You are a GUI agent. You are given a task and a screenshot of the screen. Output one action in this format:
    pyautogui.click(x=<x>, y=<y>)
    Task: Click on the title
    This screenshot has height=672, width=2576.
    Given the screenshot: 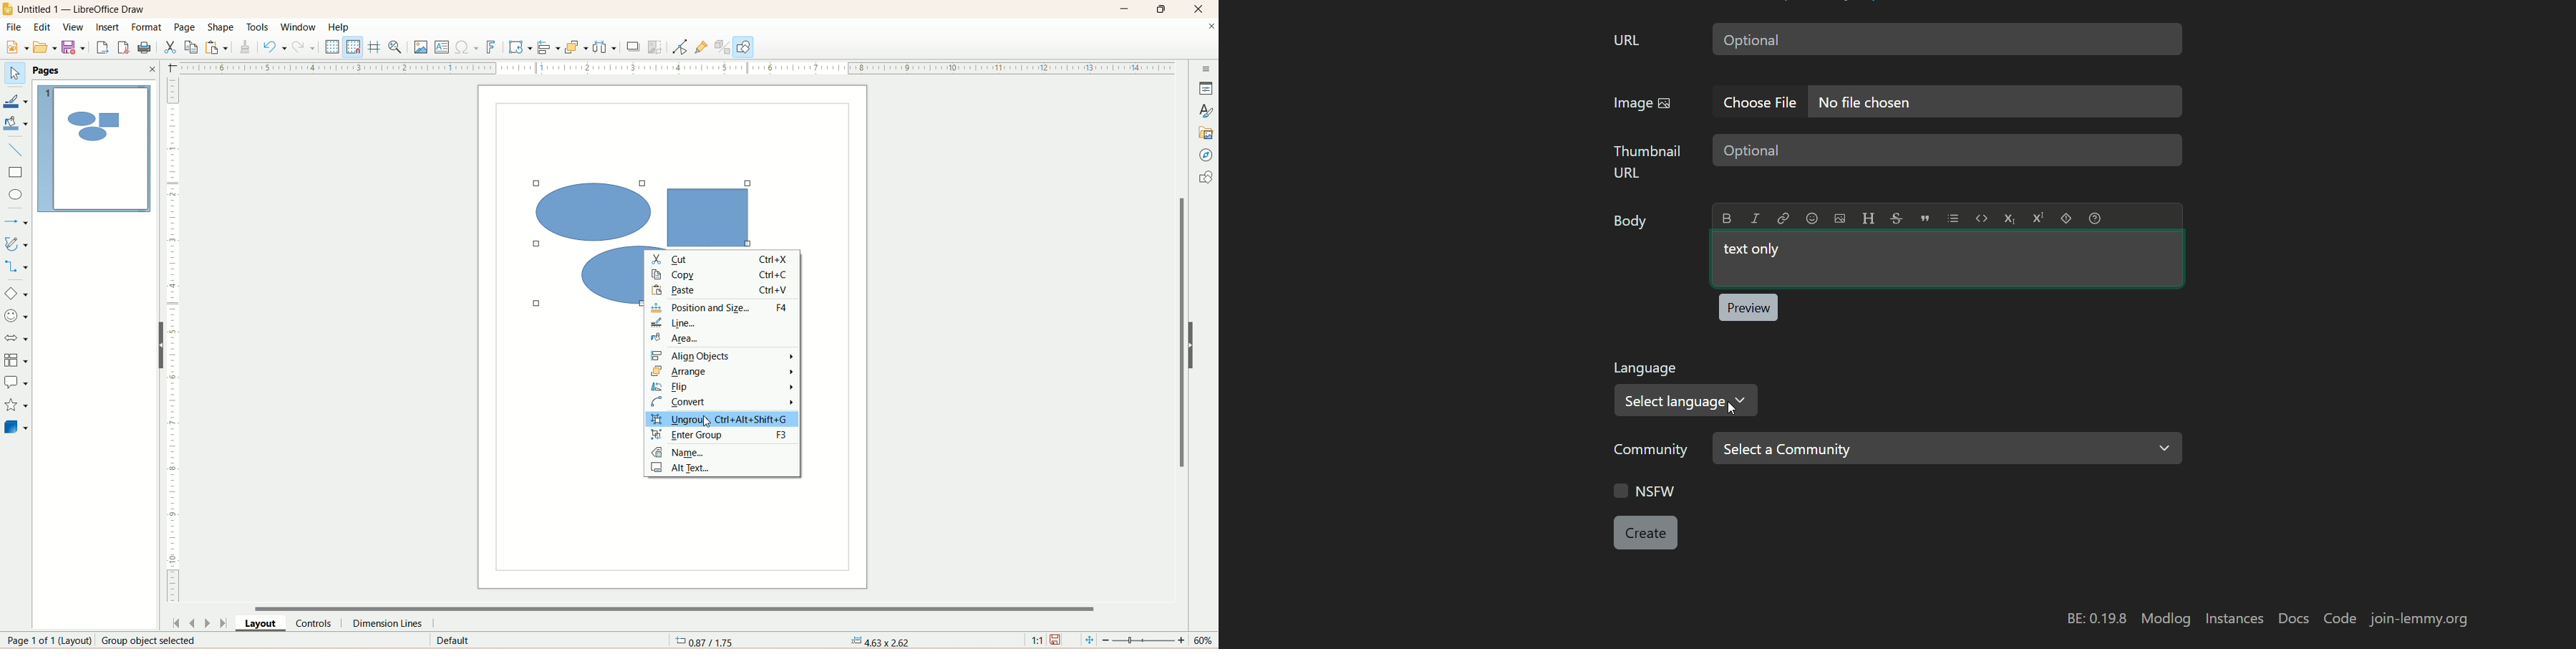 What is the action you would take?
    pyautogui.click(x=89, y=11)
    